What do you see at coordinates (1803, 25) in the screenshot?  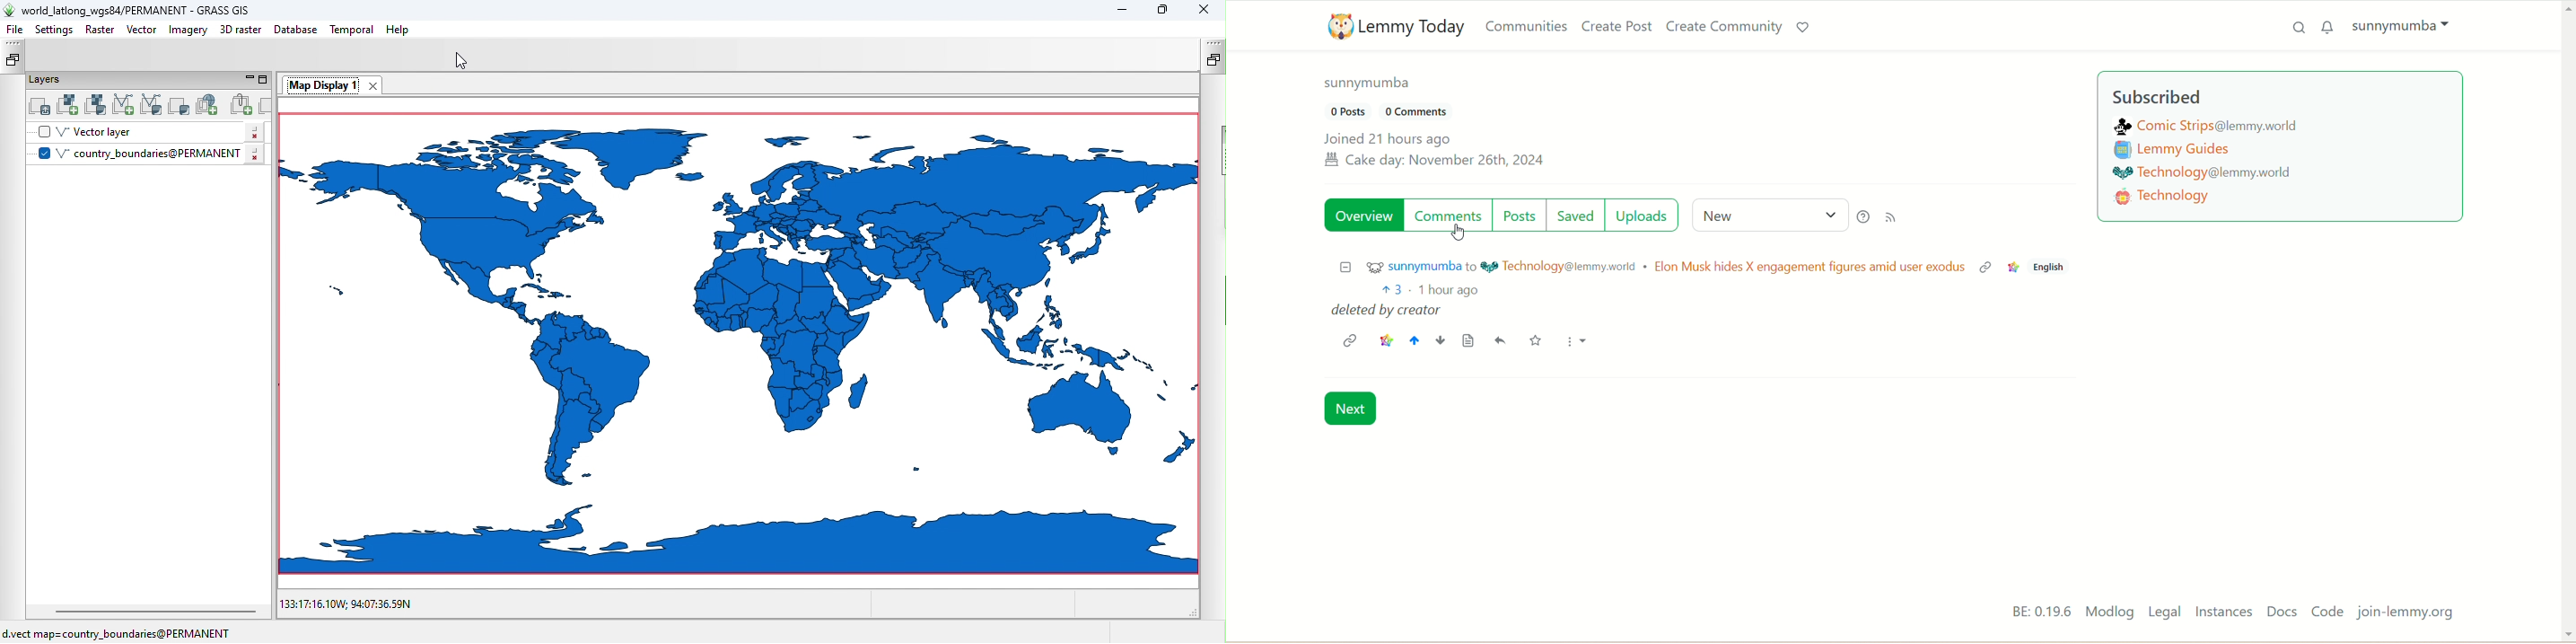 I see `support lemmy` at bounding box center [1803, 25].